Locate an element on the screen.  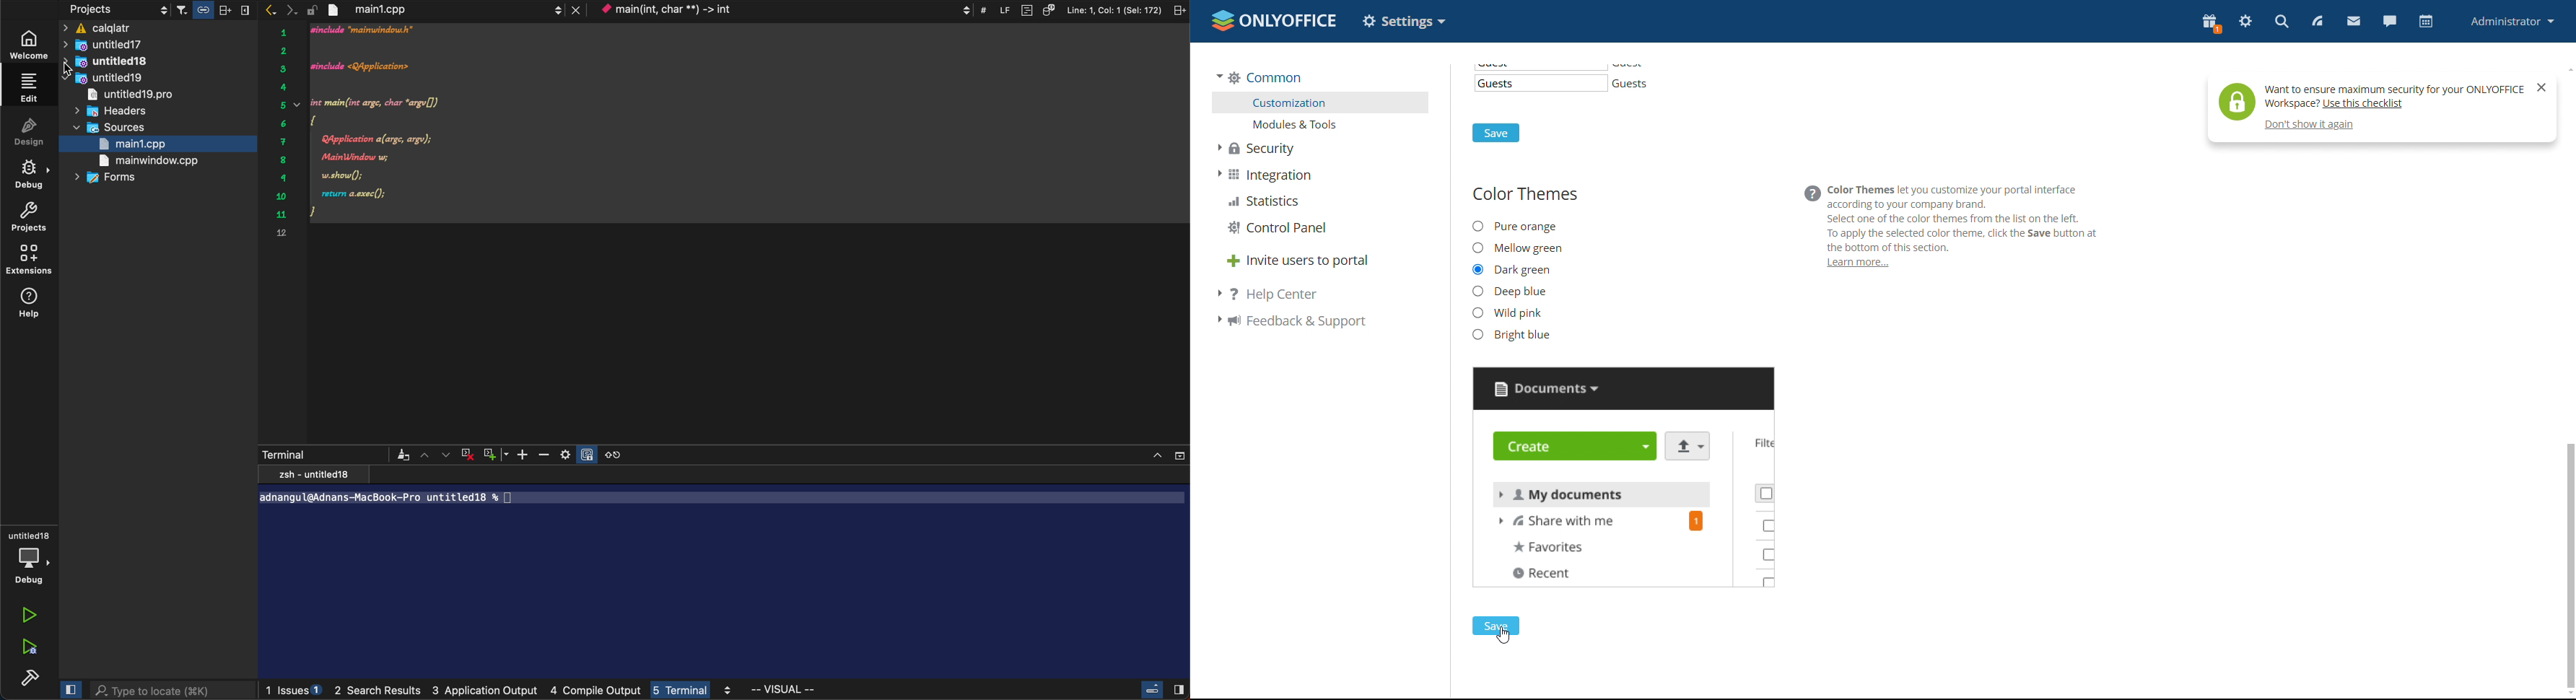
projects is located at coordinates (105, 9).